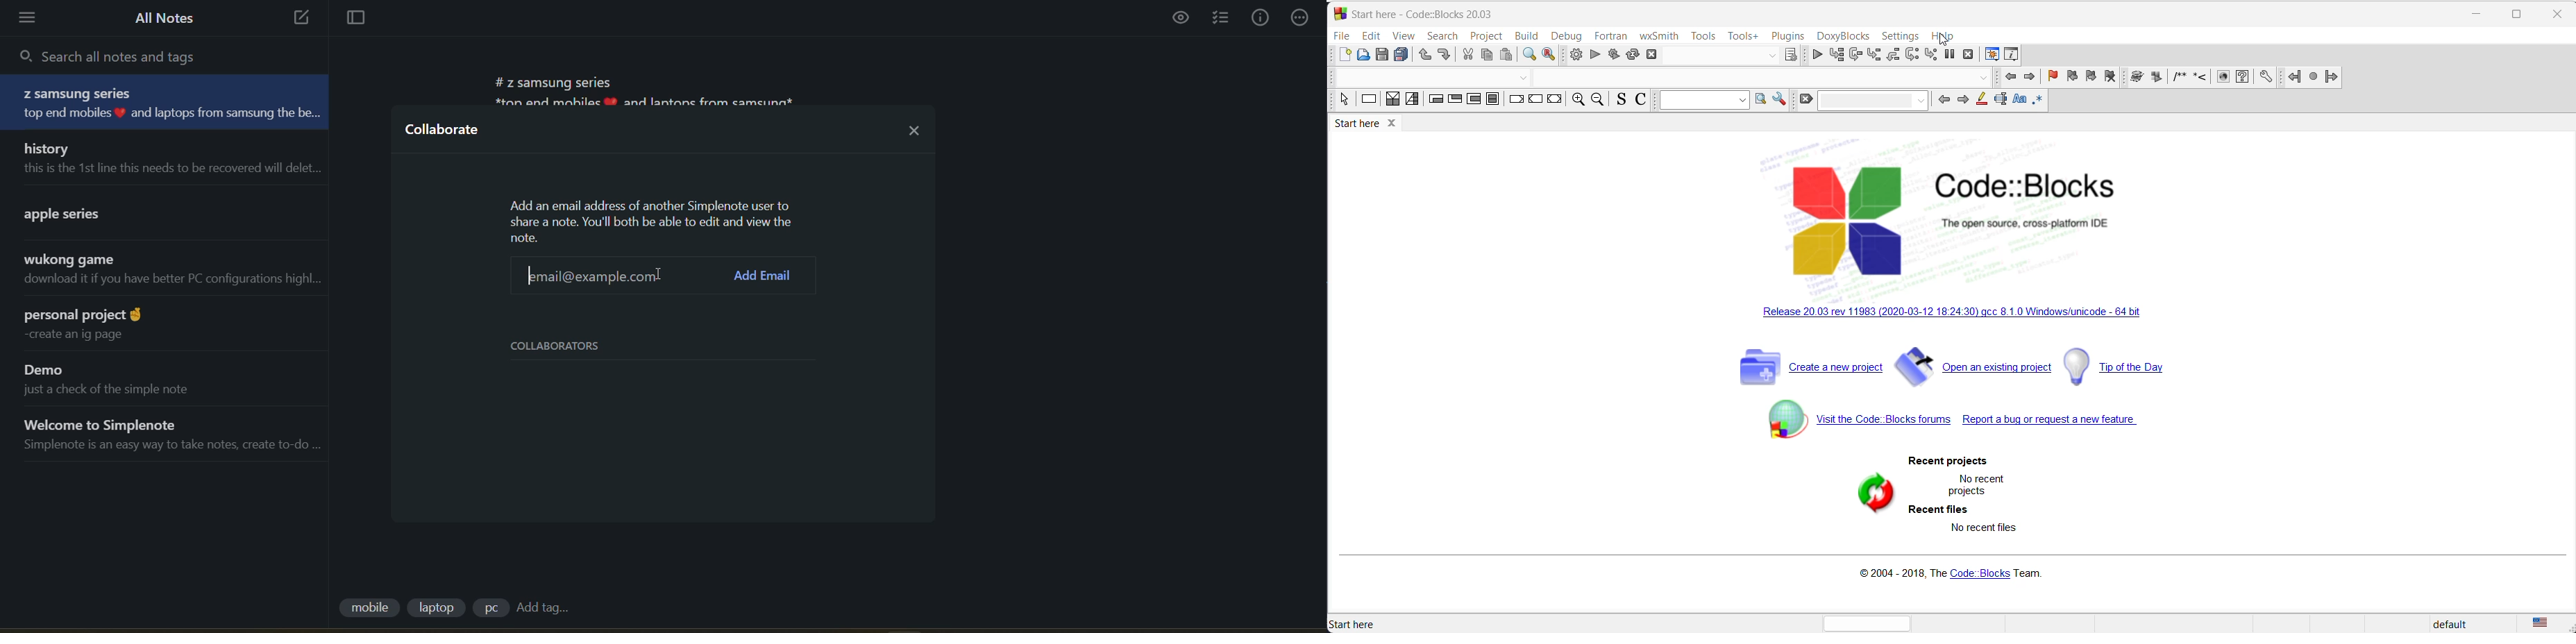 Image resolution: width=2576 pixels, height=644 pixels. What do you see at coordinates (1535, 101) in the screenshot?
I see `continue instruction` at bounding box center [1535, 101].